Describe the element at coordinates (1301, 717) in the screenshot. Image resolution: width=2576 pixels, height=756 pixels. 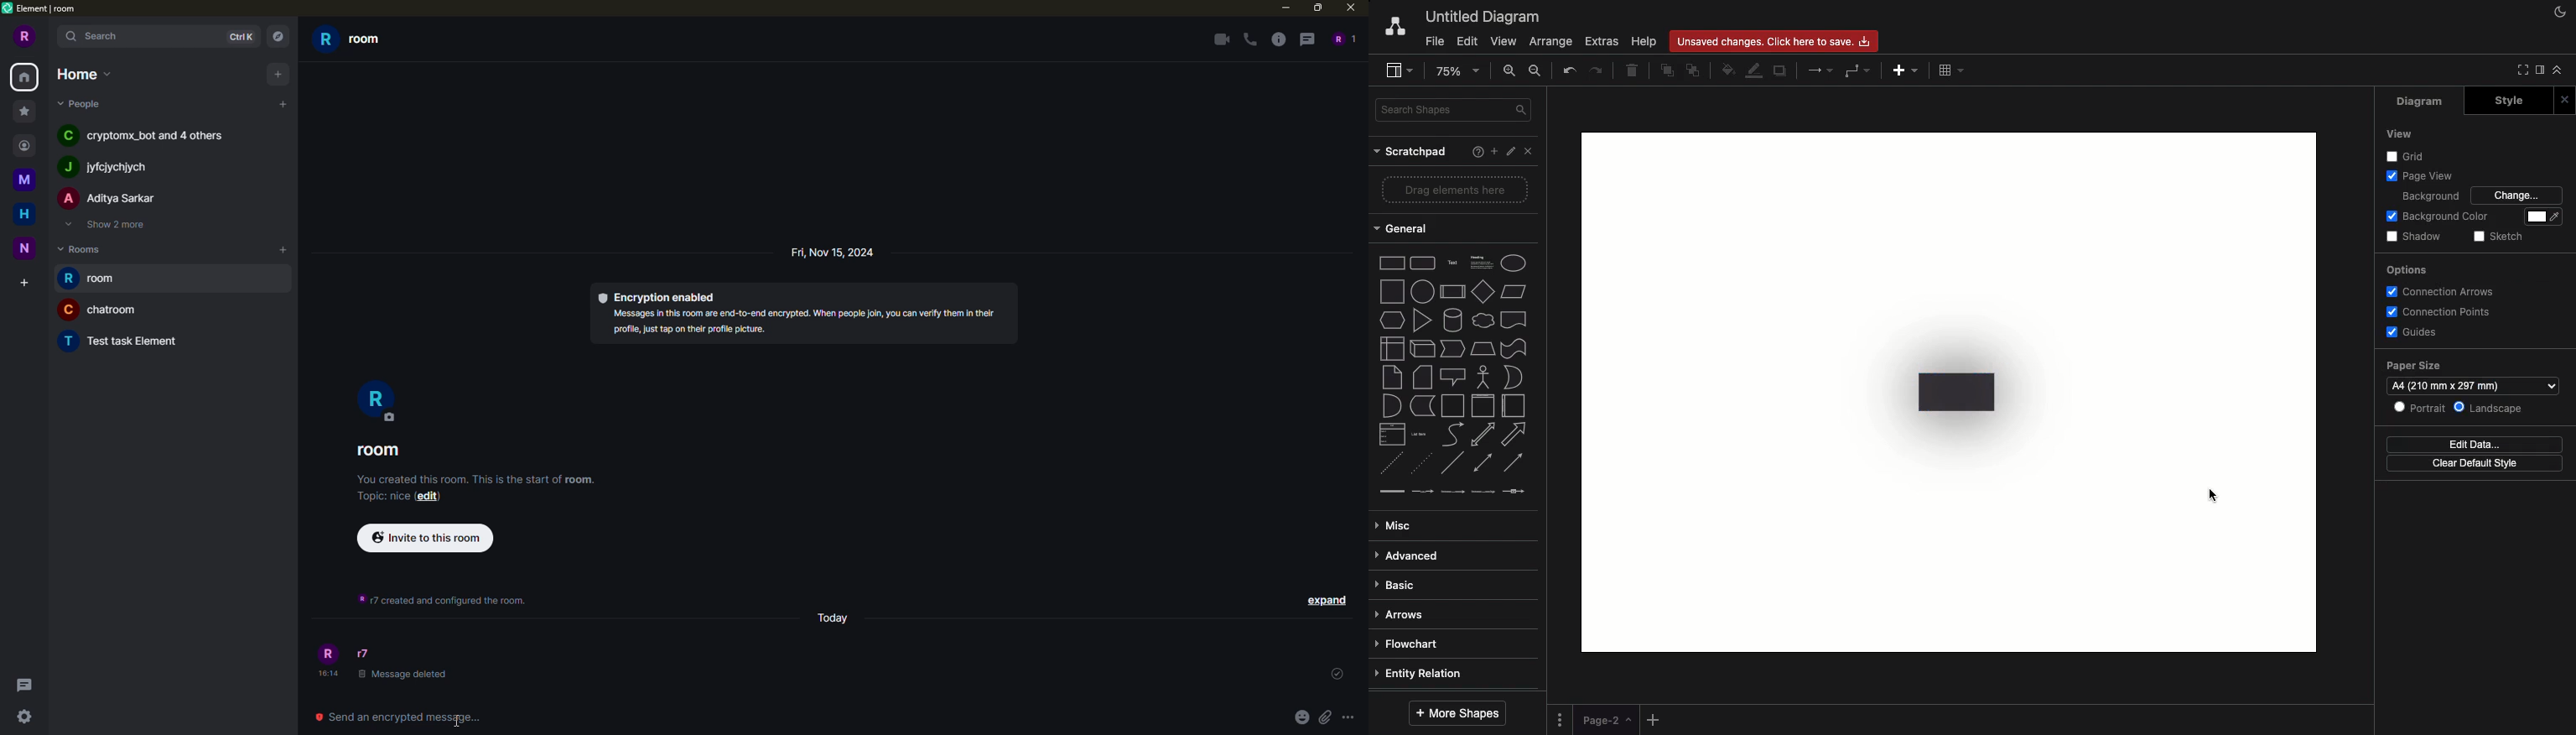
I see `emoji` at that location.